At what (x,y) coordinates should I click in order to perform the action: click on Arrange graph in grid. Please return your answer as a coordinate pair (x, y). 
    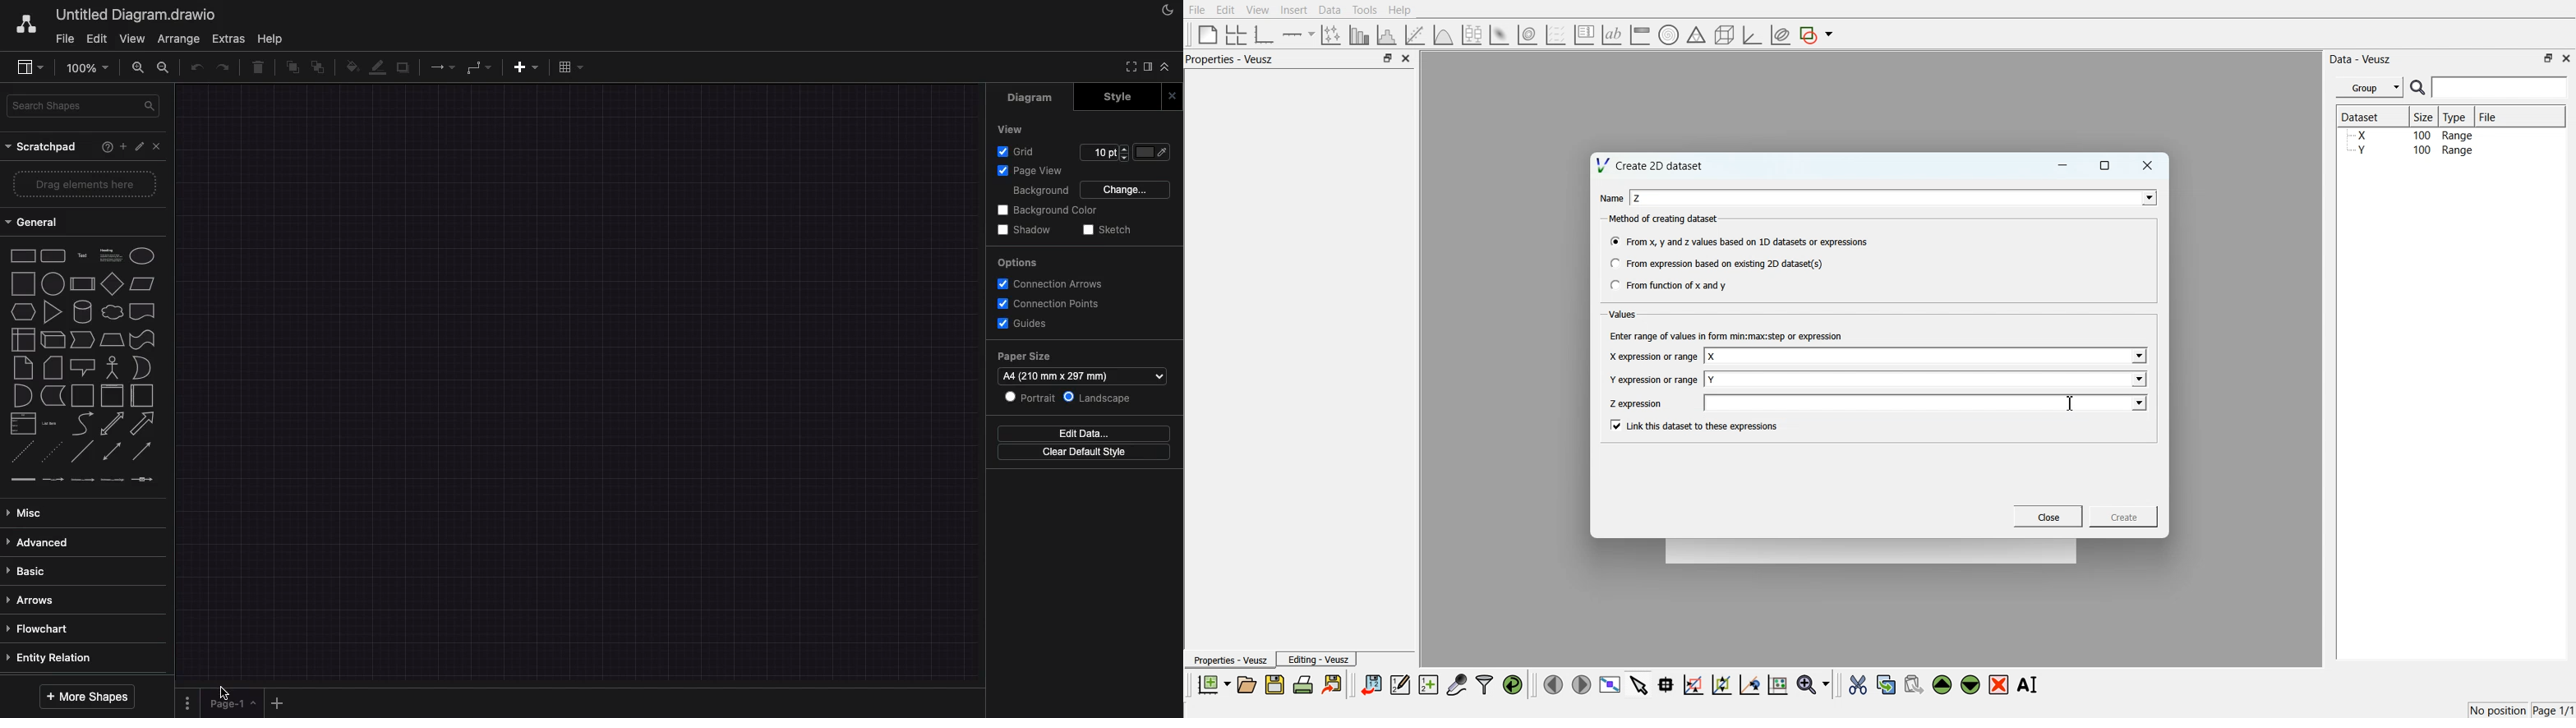
    Looking at the image, I should click on (1236, 36).